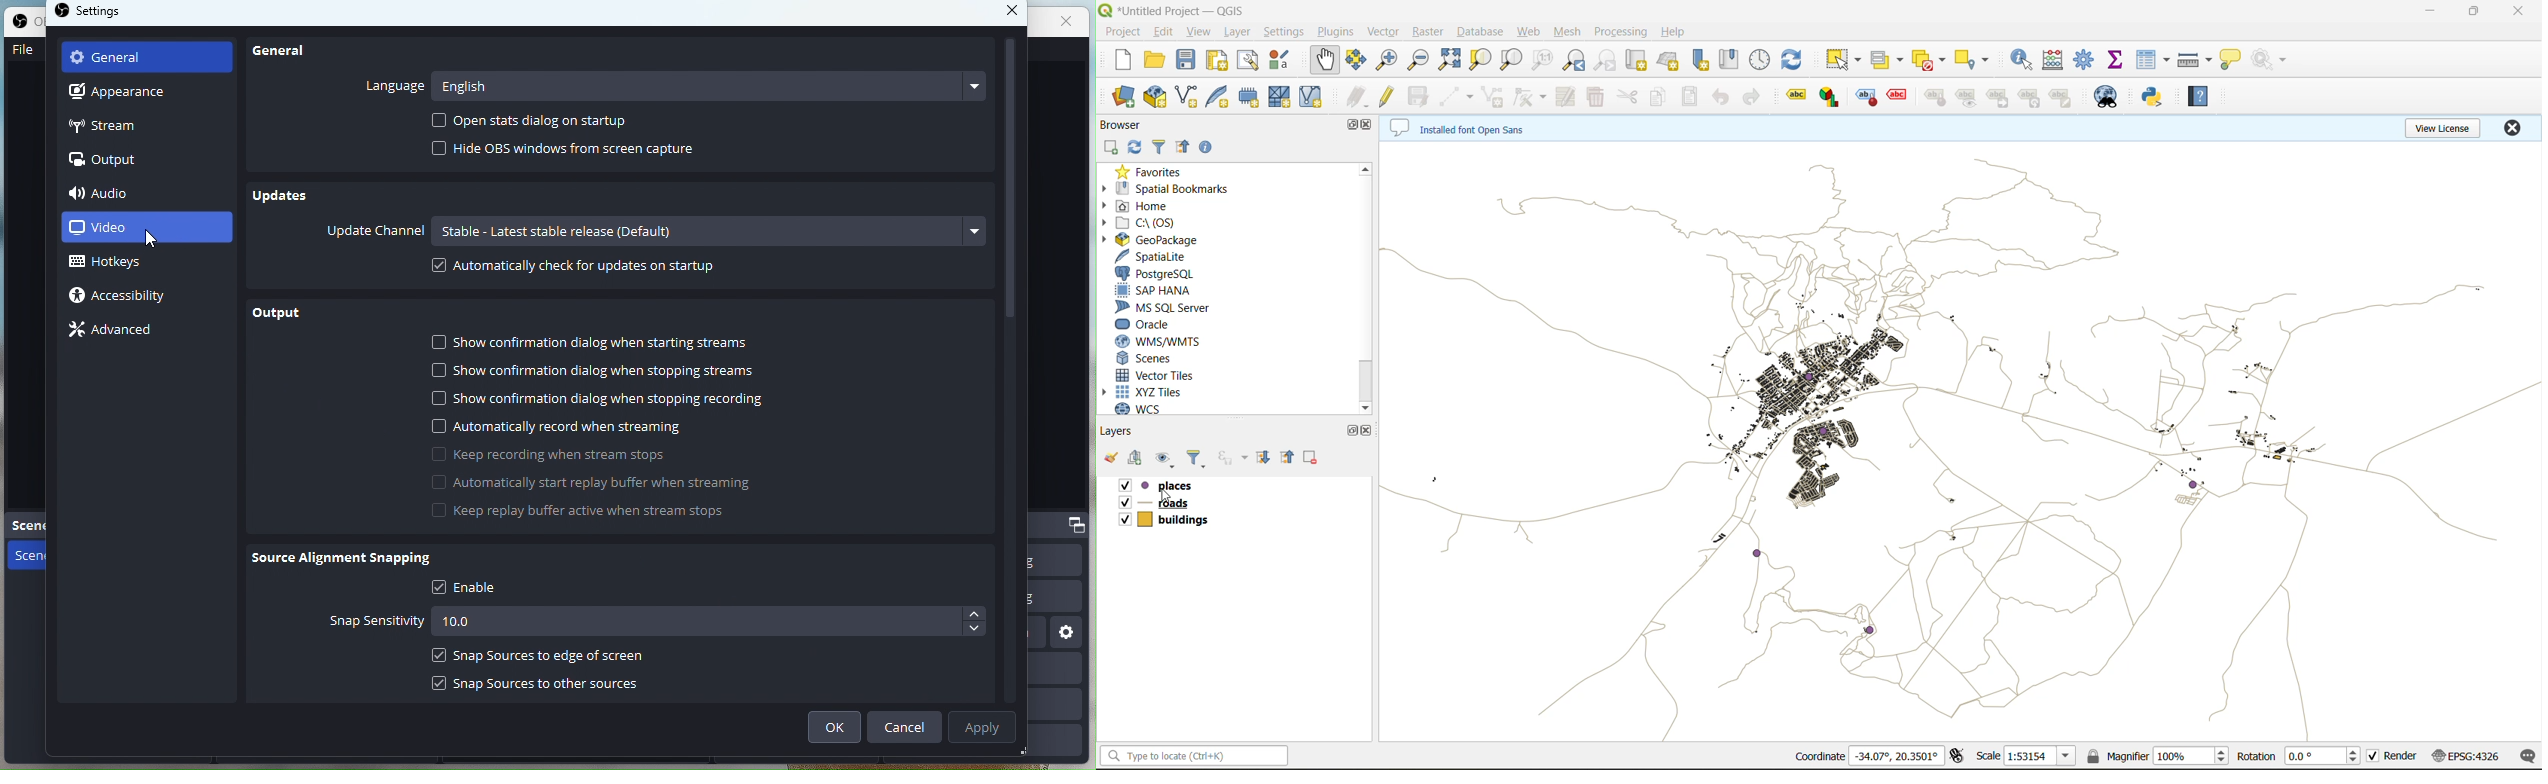  Describe the element at coordinates (560, 427) in the screenshot. I see `Automatically record when streaming` at that location.